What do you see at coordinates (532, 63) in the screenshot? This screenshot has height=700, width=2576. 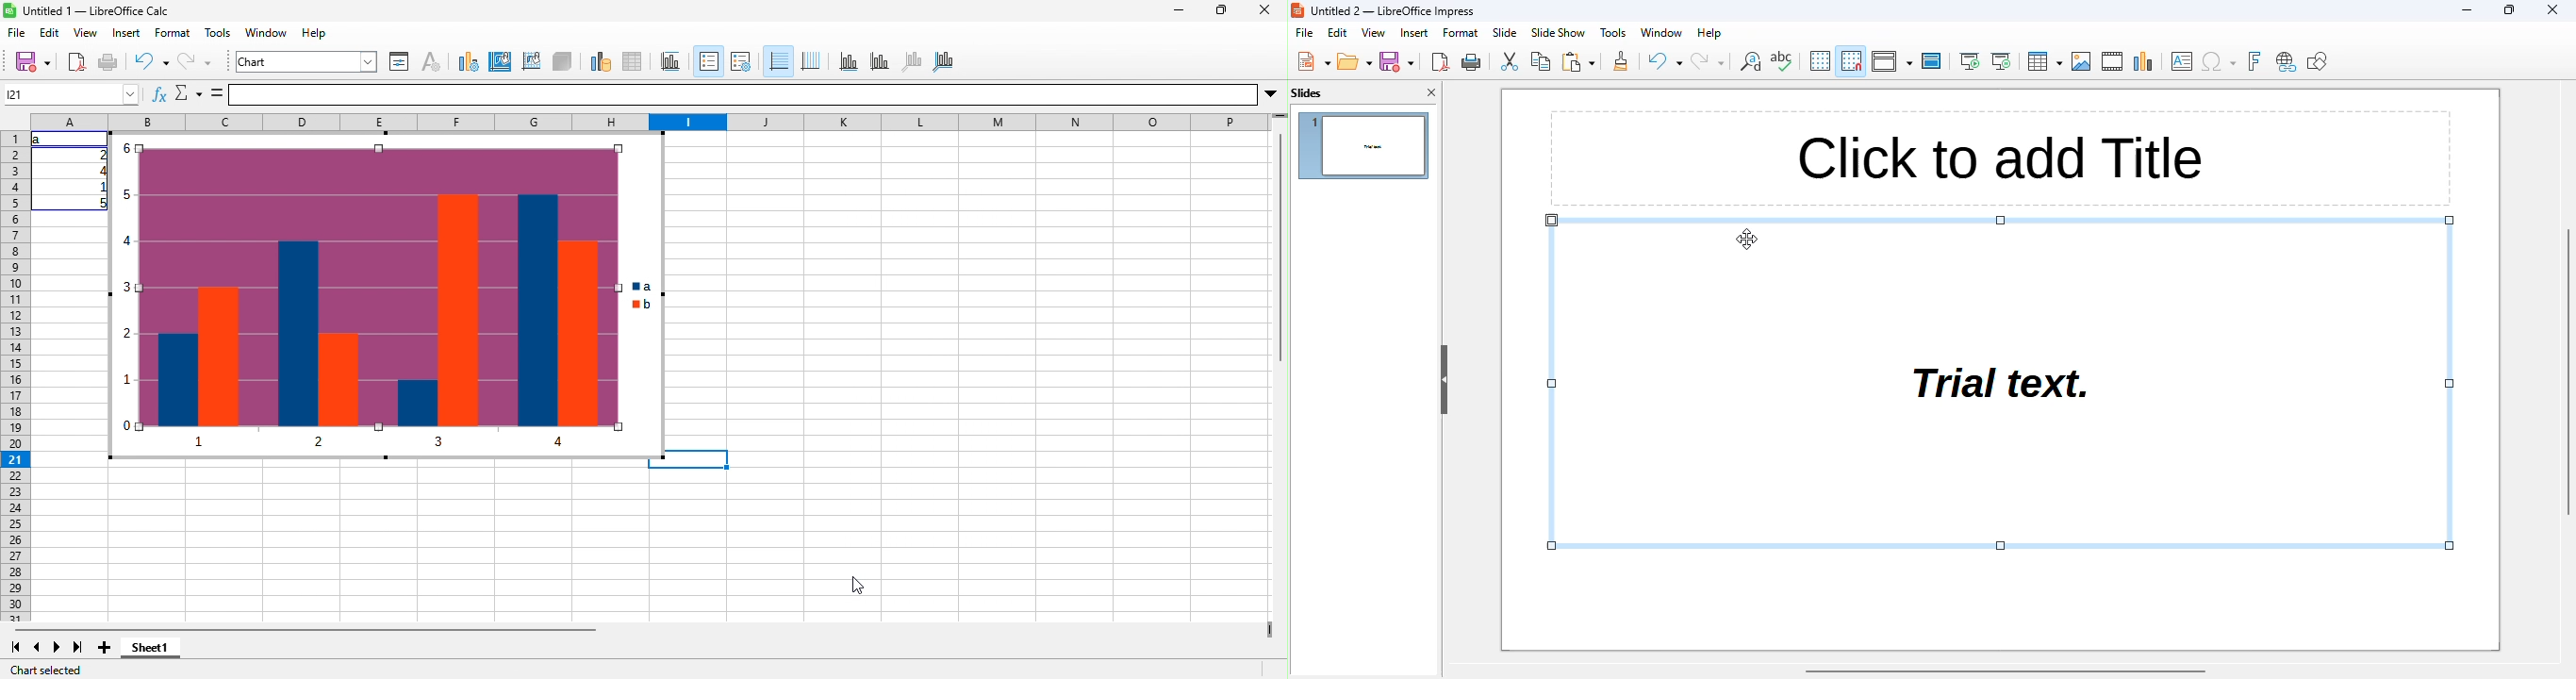 I see `chart wall` at bounding box center [532, 63].